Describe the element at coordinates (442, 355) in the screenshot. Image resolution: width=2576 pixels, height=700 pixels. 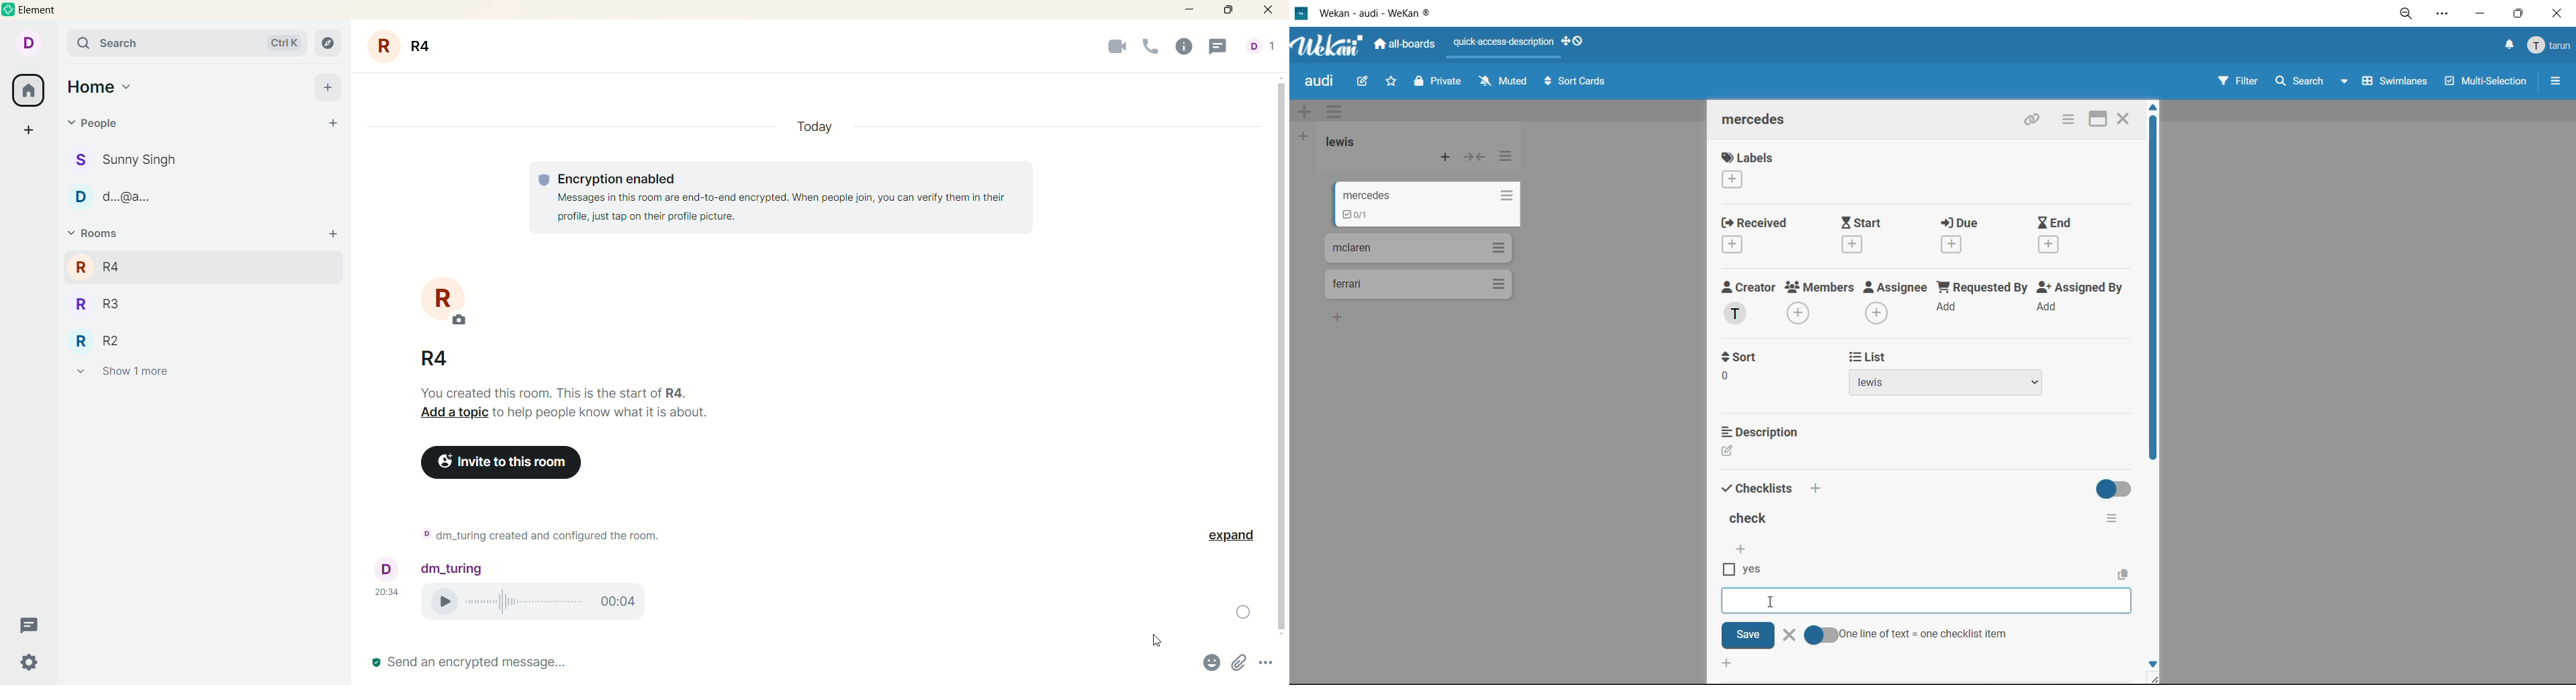
I see `room name` at that location.